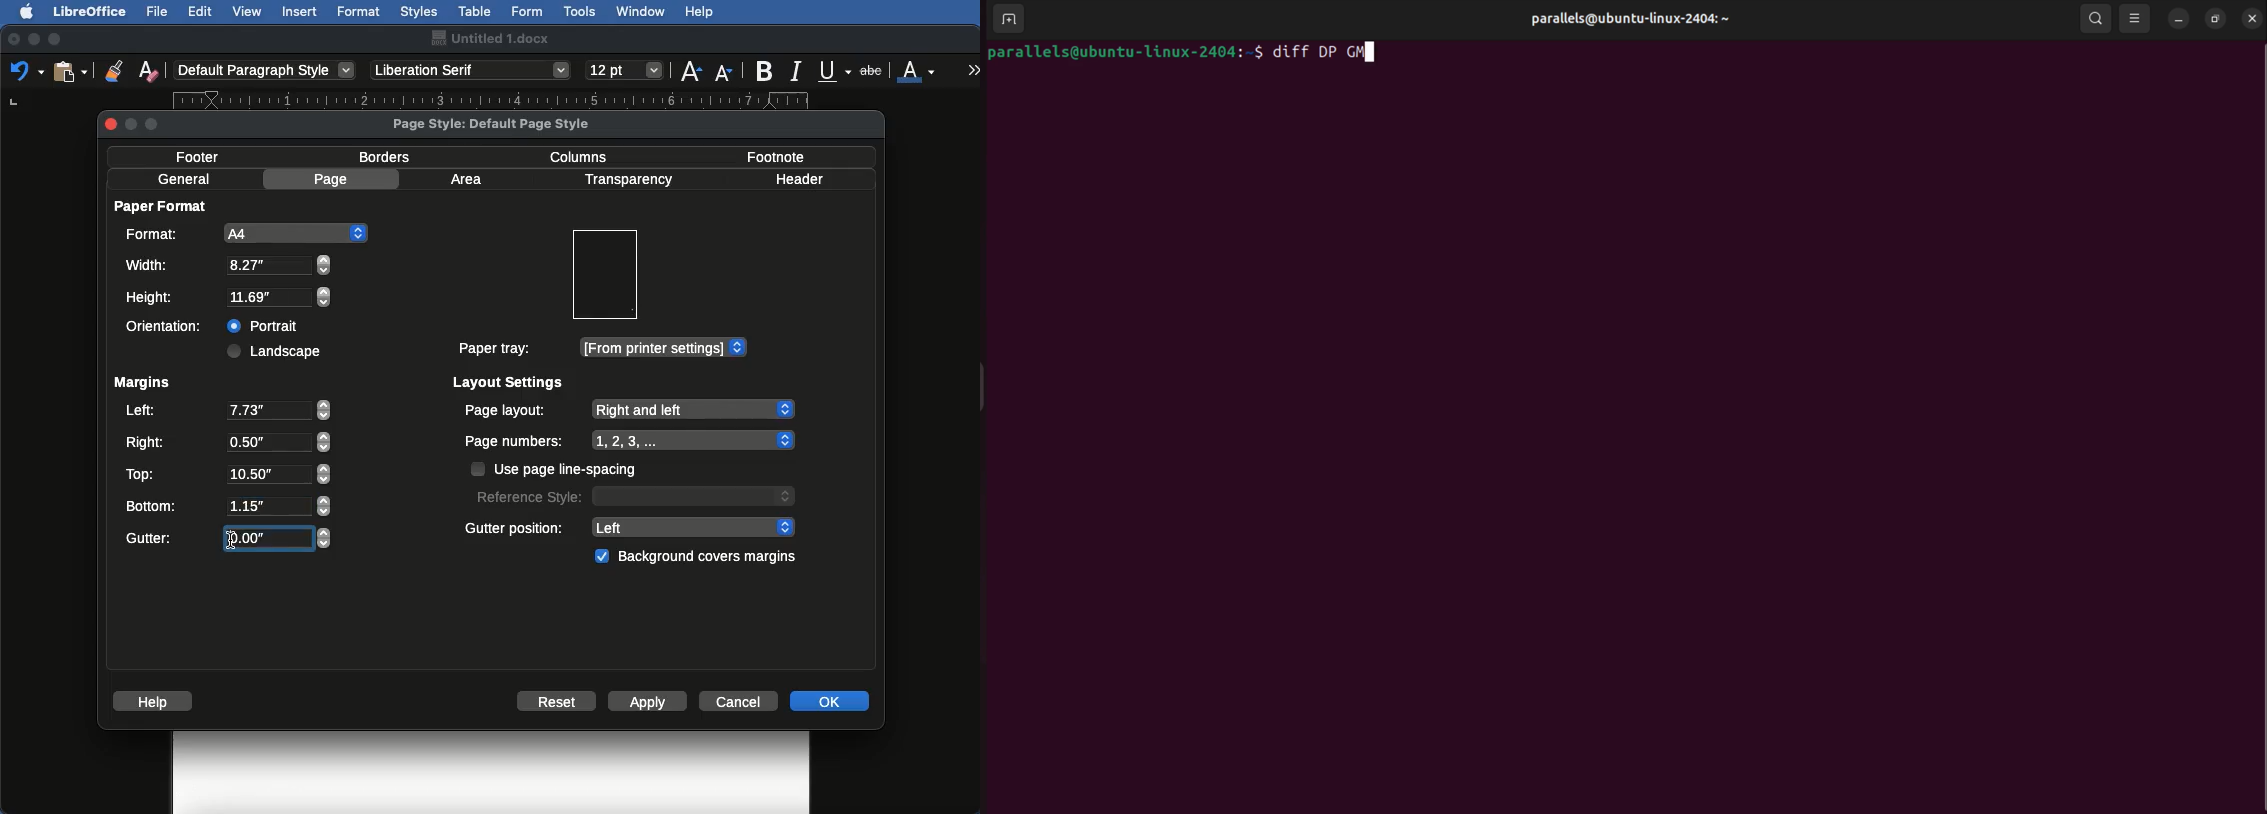 This screenshot has height=840, width=2268. Describe the element at coordinates (227, 504) in the screenshot. I see `Bottom` at that location.